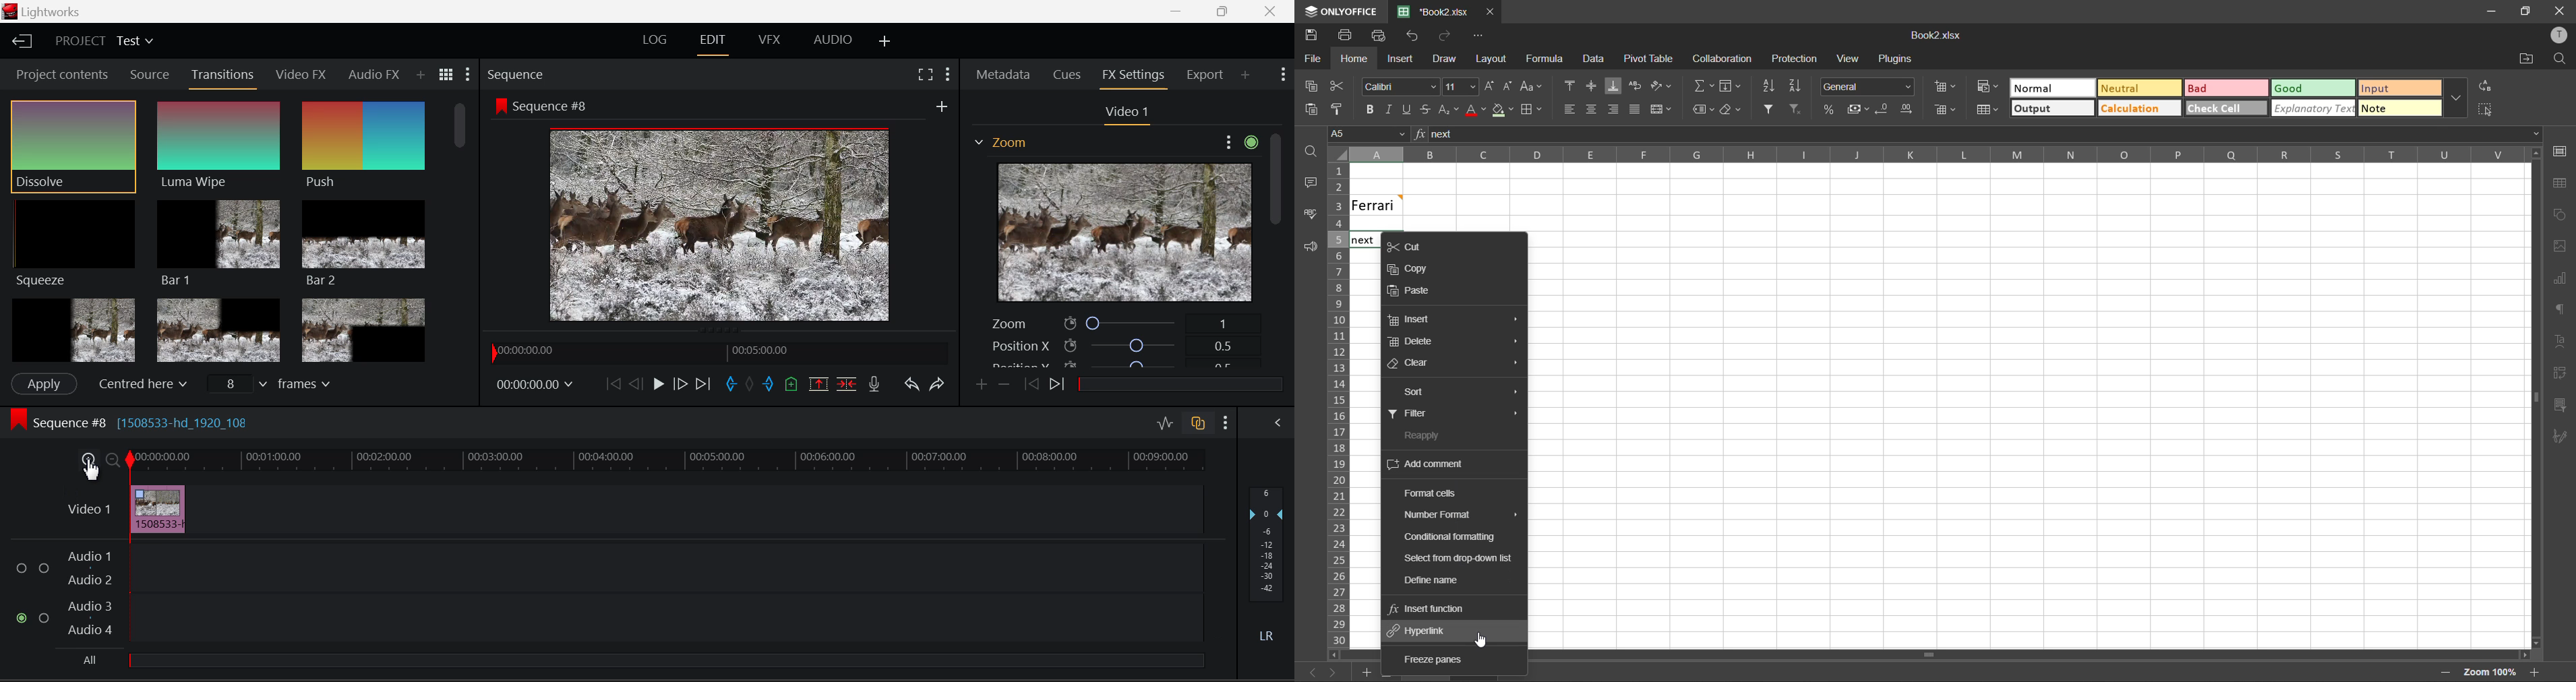 This screenshot has height=700, width=2576. I want to click on Toggle auto track, so click(1197, 421).